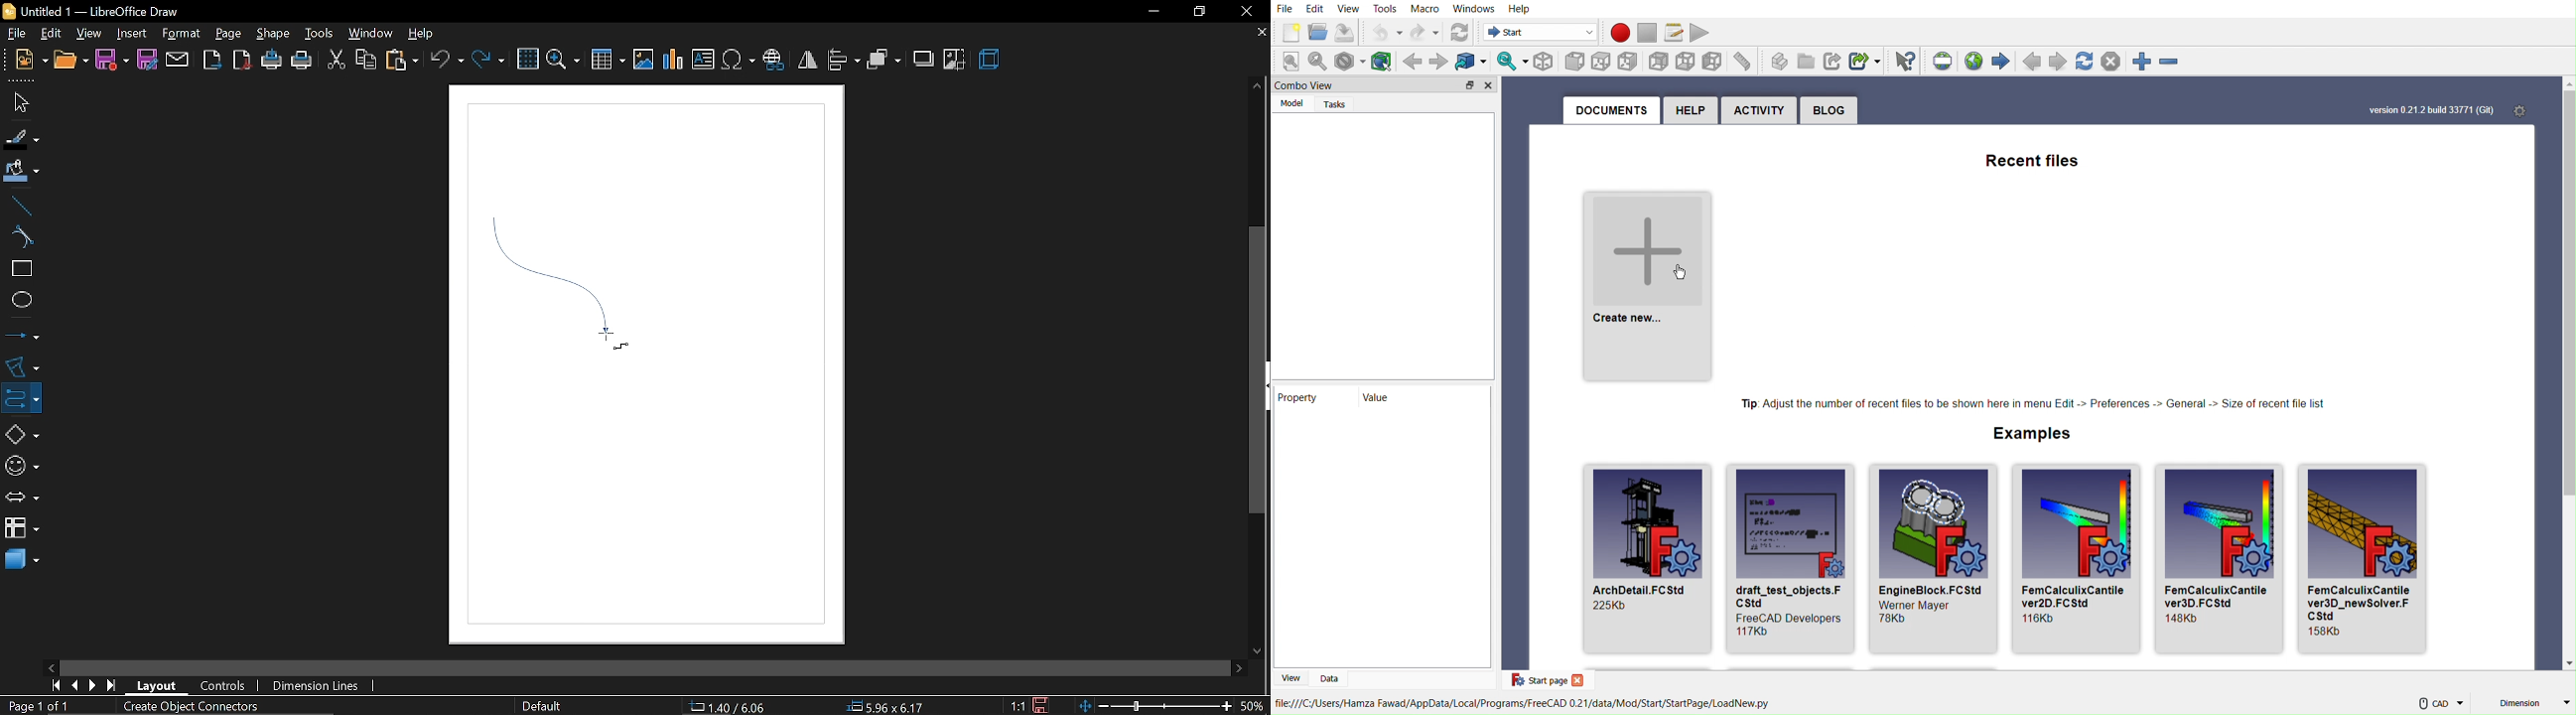 This screenshot has height=728, width=2576. I want to click on move right, so click(1239, 666).